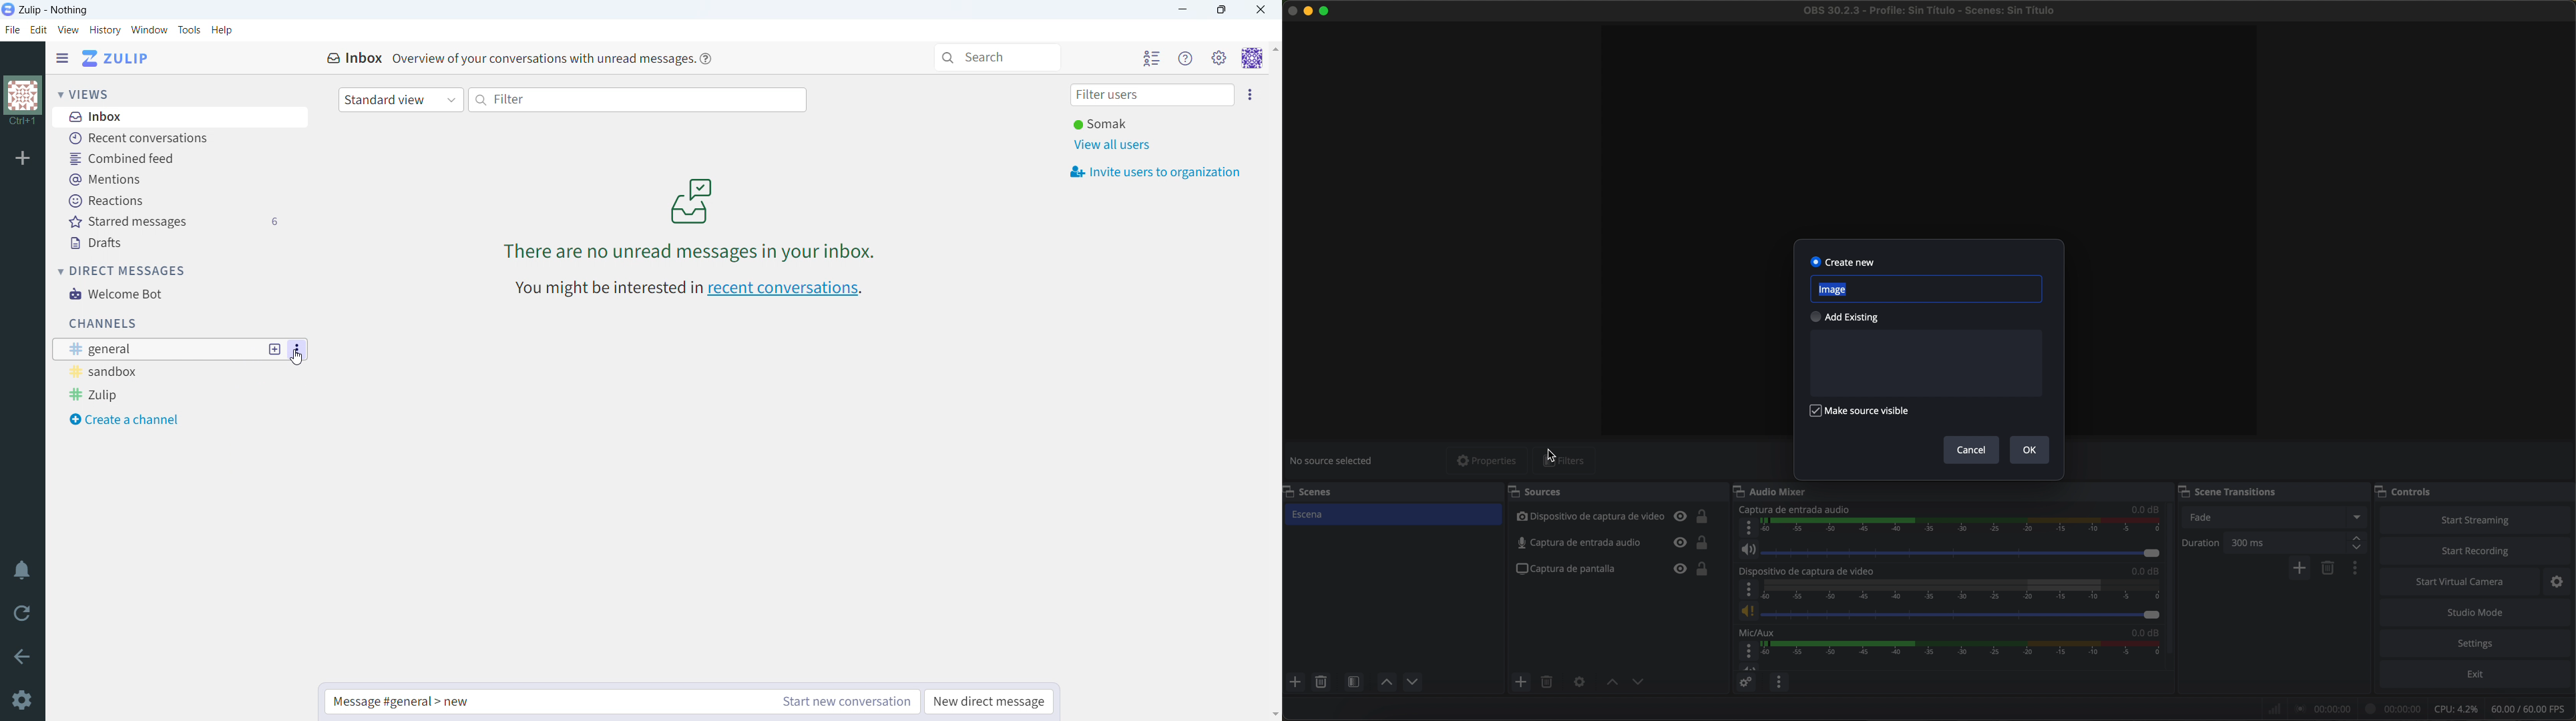 The width and height of the screenshot is (2576, 728). I want to click on filters, so click(1564, 461).